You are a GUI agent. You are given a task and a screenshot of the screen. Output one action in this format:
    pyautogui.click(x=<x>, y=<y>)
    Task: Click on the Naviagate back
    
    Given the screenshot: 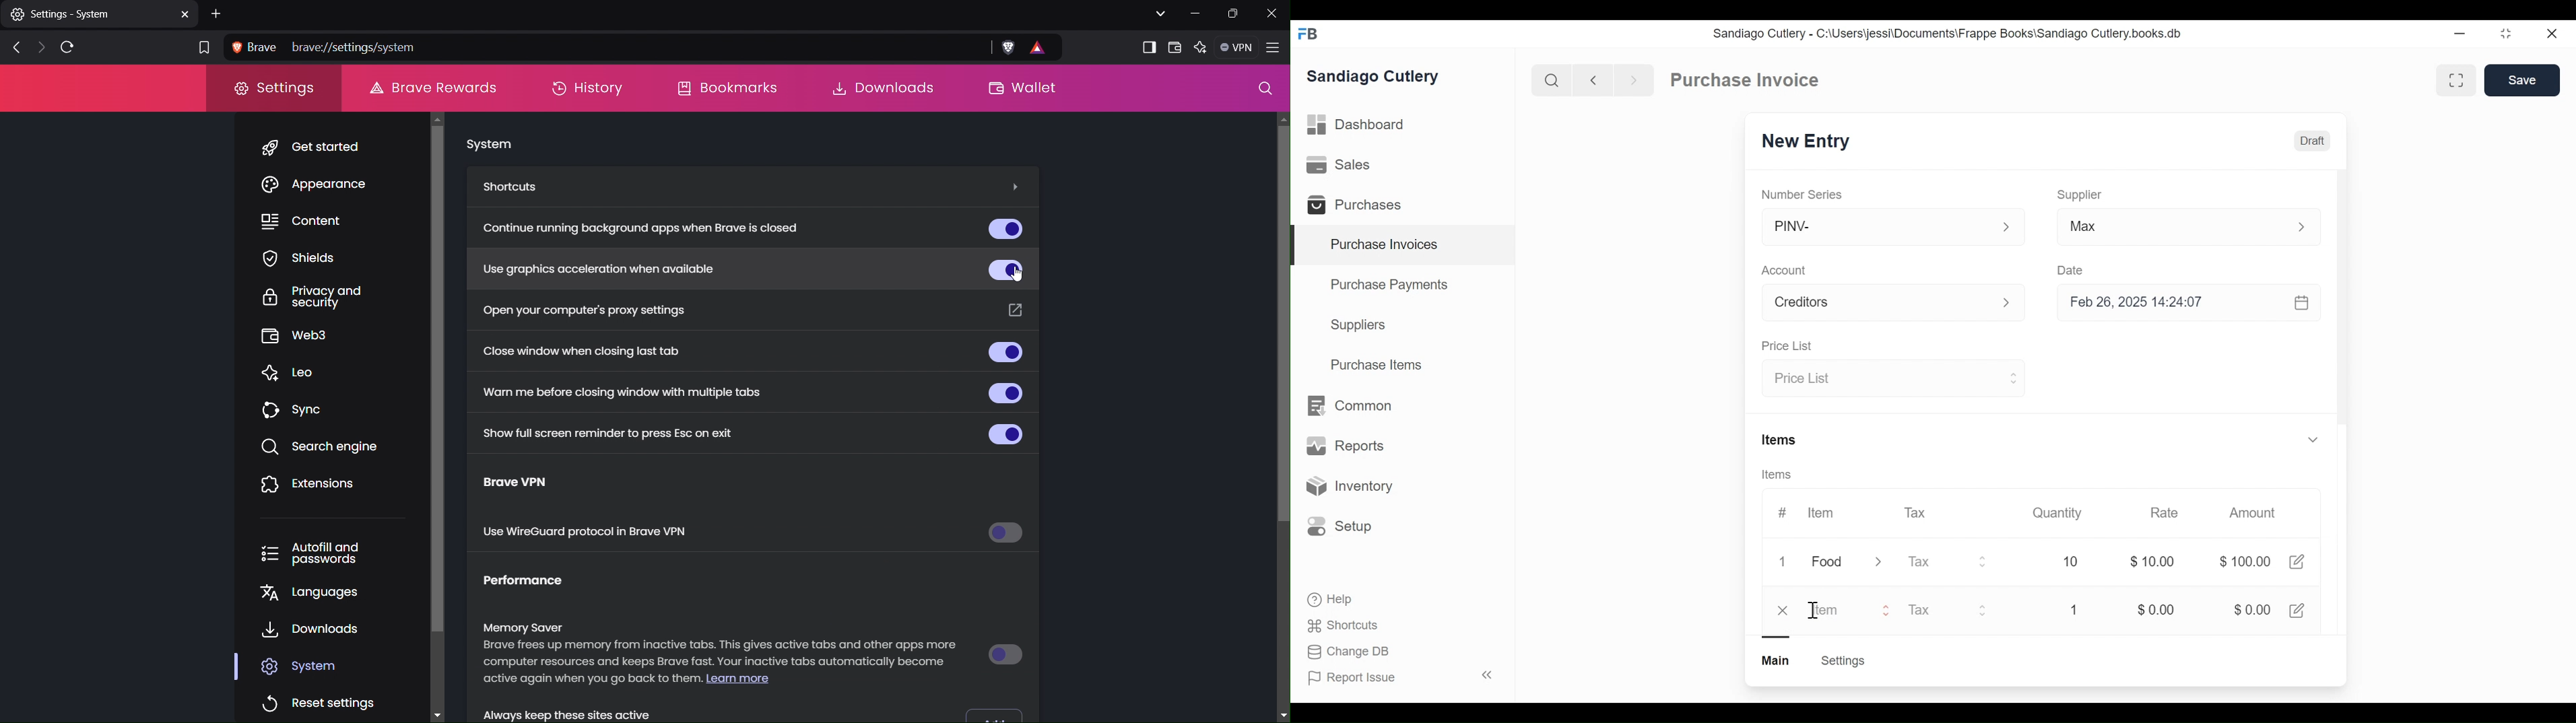 What is the action you would take?
    pyautogui.click(x=1594, y=79)
    